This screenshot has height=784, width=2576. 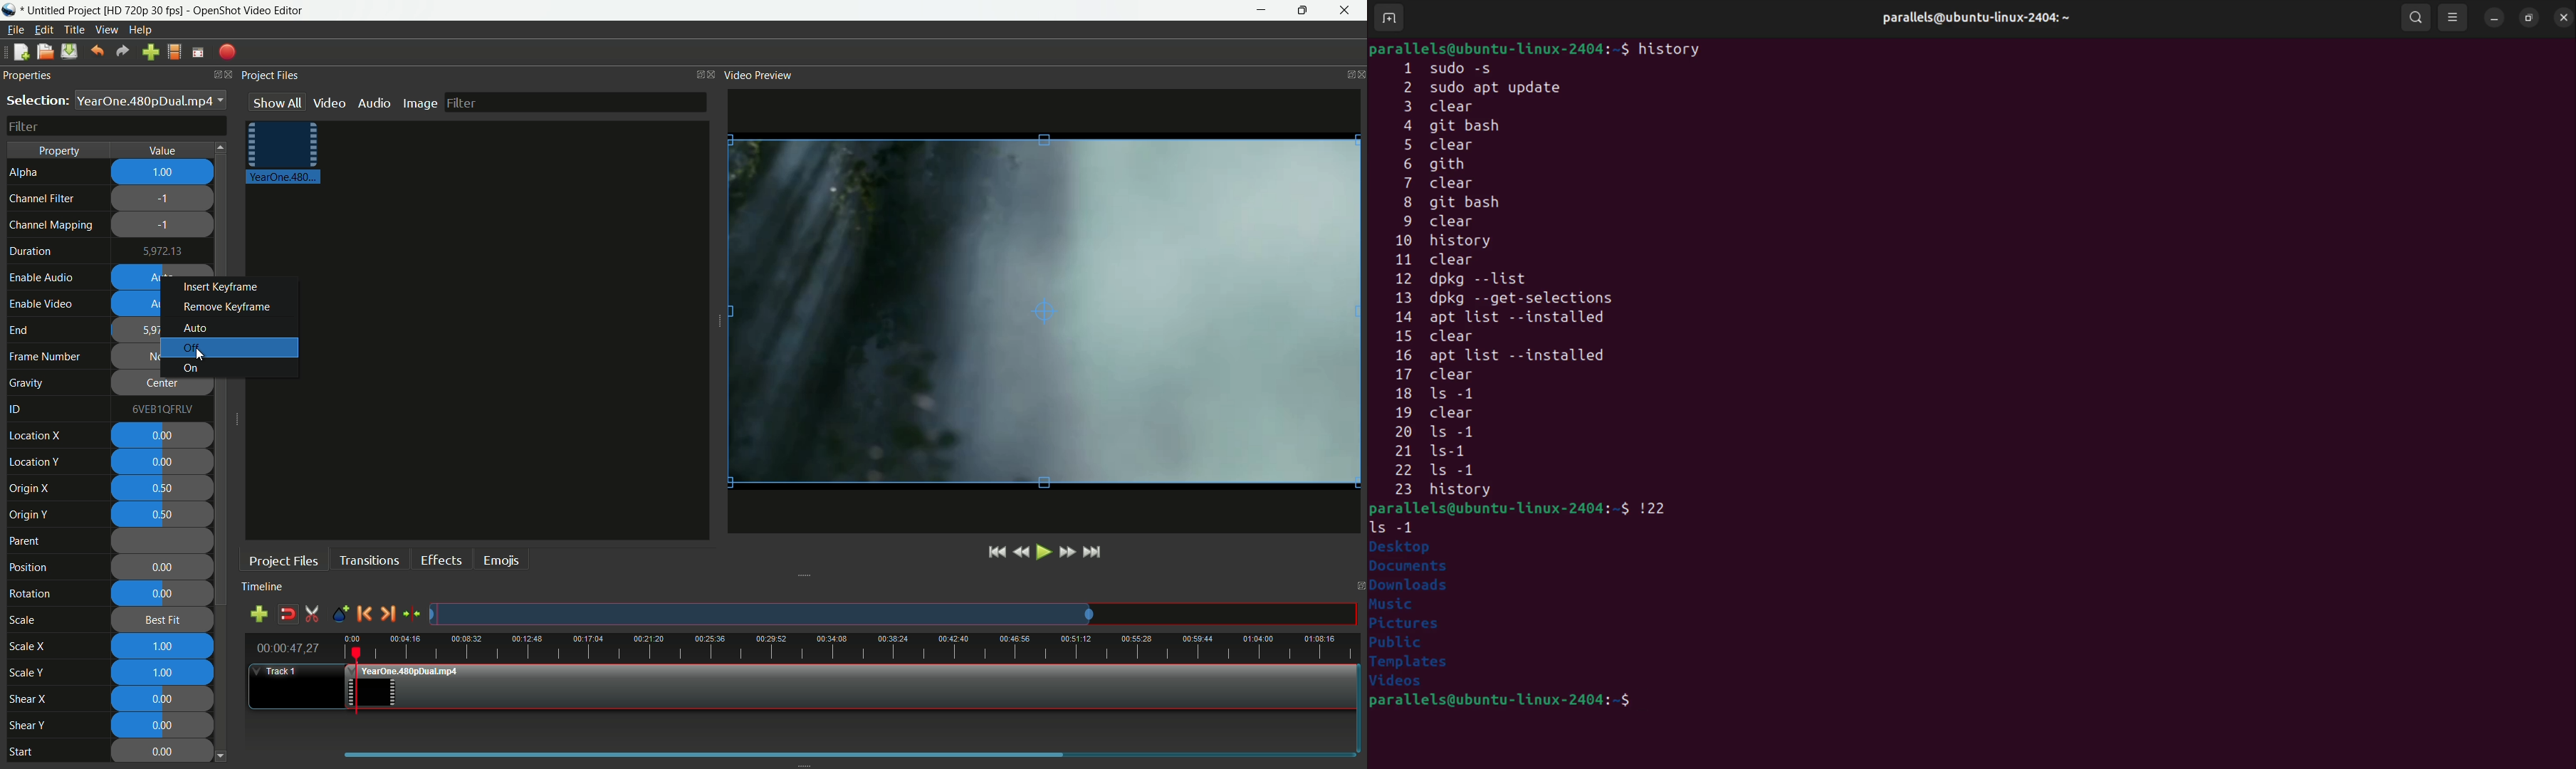 What do you see at coordinates (69, 51) in the screenshot?
I see `save file` at bounding box center [69, 51].